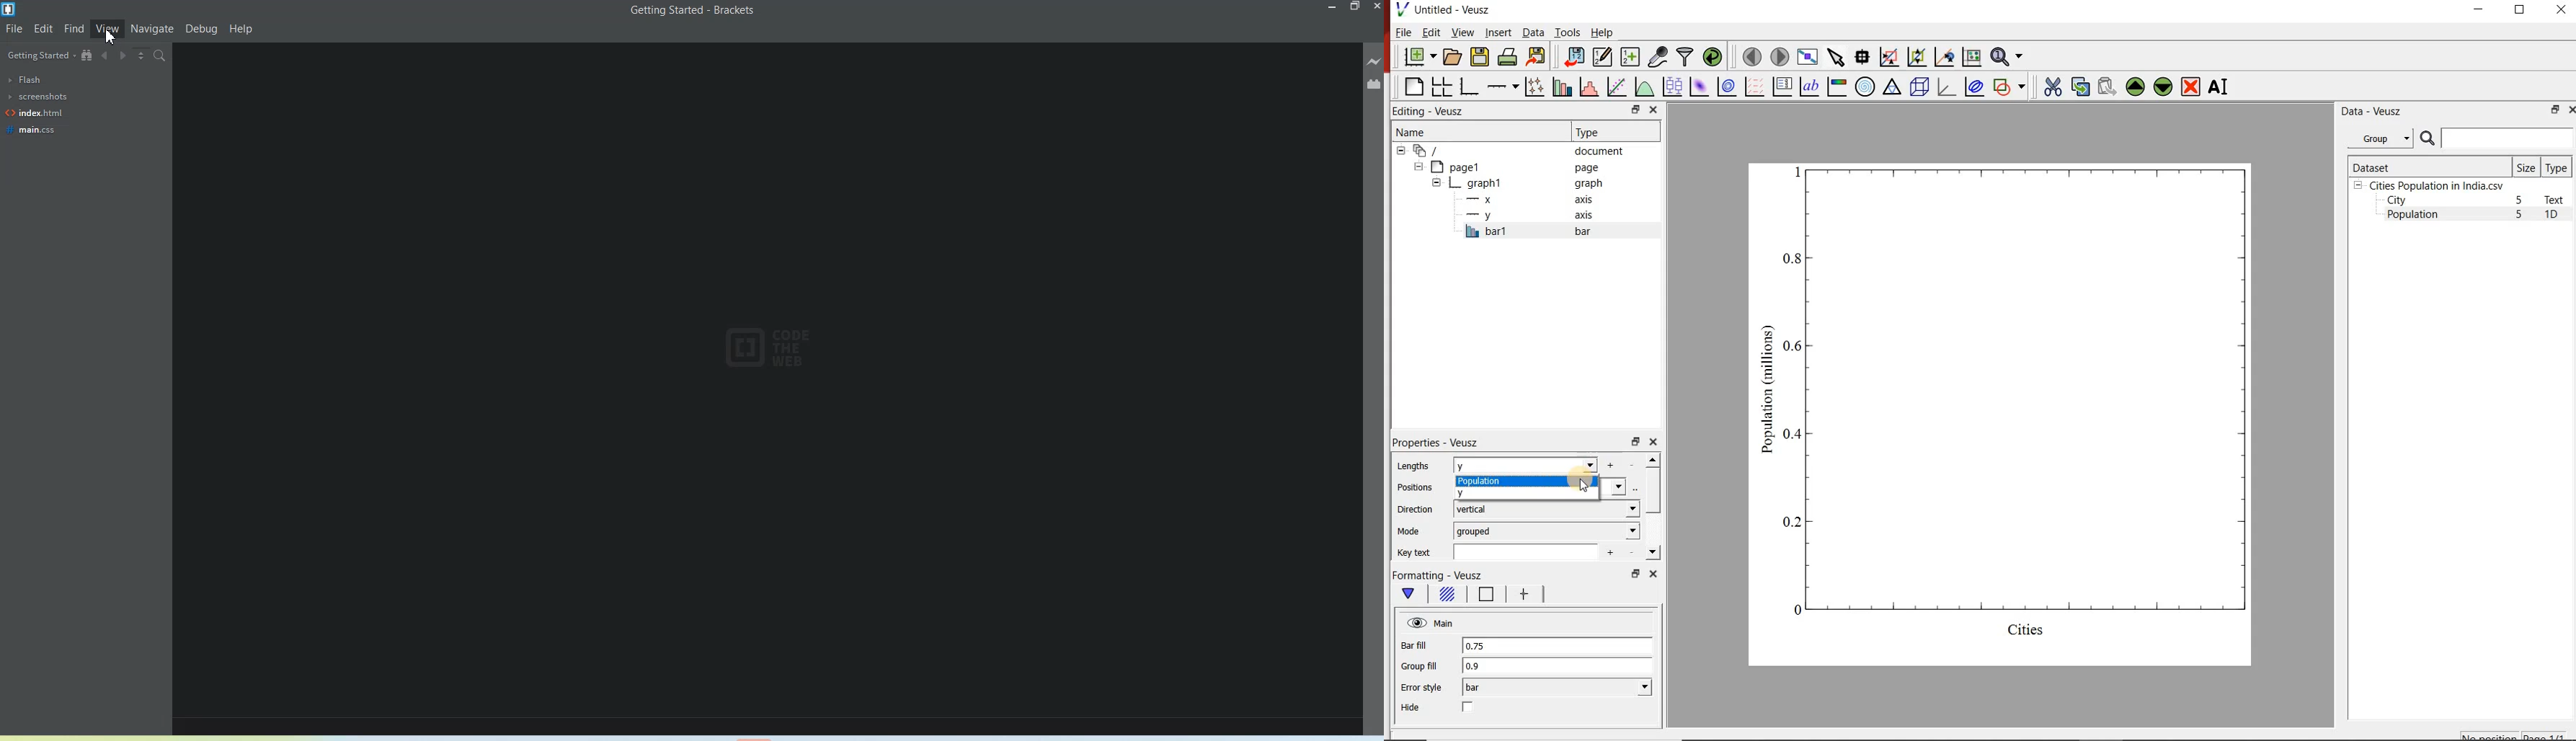 The image size is (2576, 756). What do you see at coordinates (1444, 11) in the screenshot?
I see `Untitled-Veusz` at bounding box center [1444, 11].